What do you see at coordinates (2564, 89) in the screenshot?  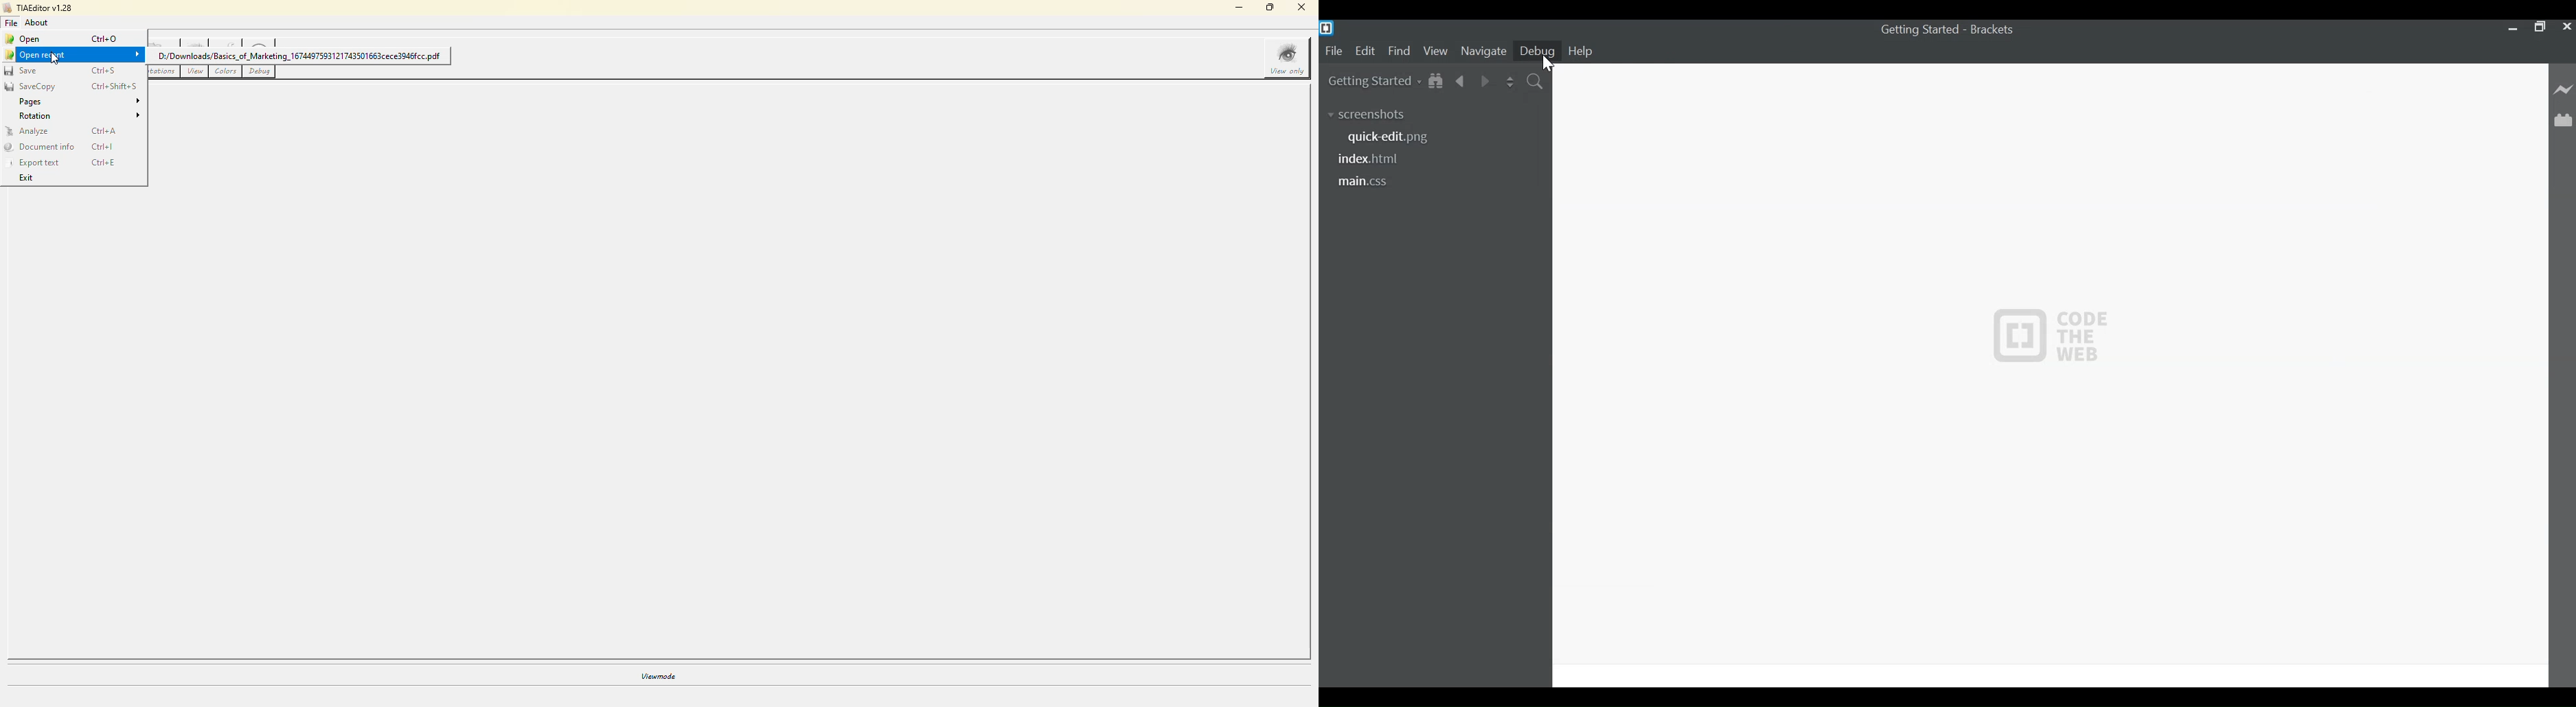 I see `Live Preview` at bounding box center [2564, 89].